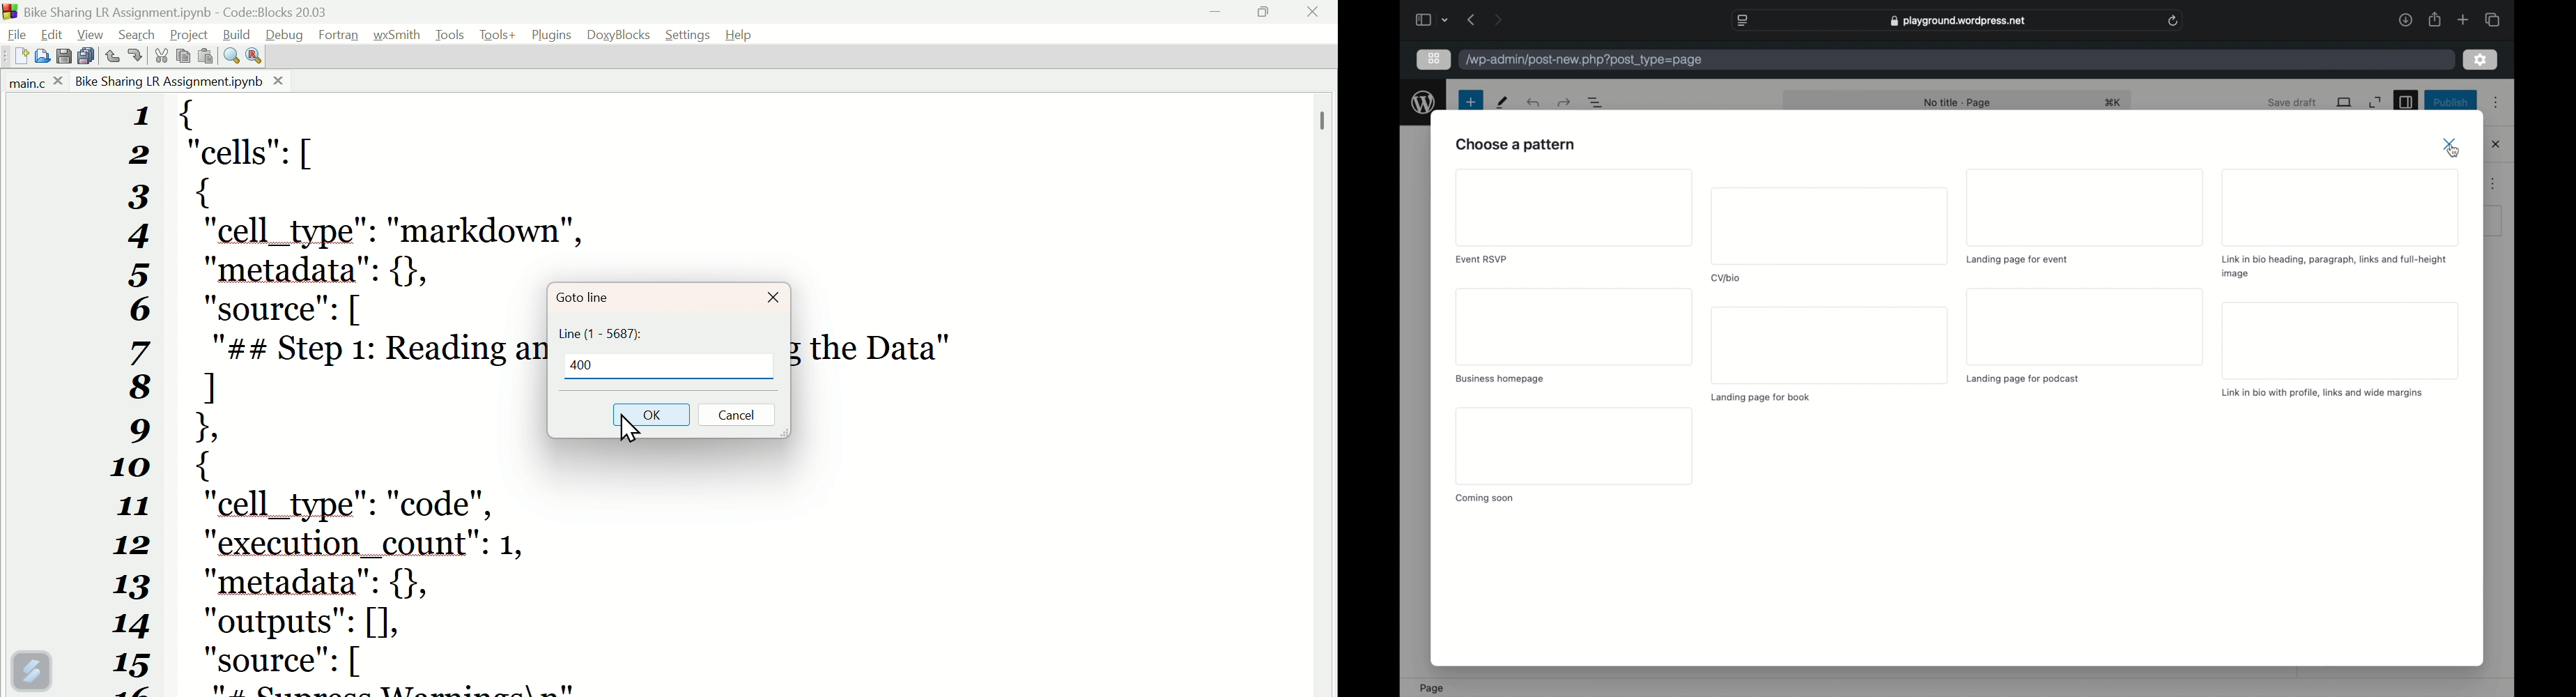 This screenshot has width=2576, height=700. I want to click on shortcut, so click(2115, 103).